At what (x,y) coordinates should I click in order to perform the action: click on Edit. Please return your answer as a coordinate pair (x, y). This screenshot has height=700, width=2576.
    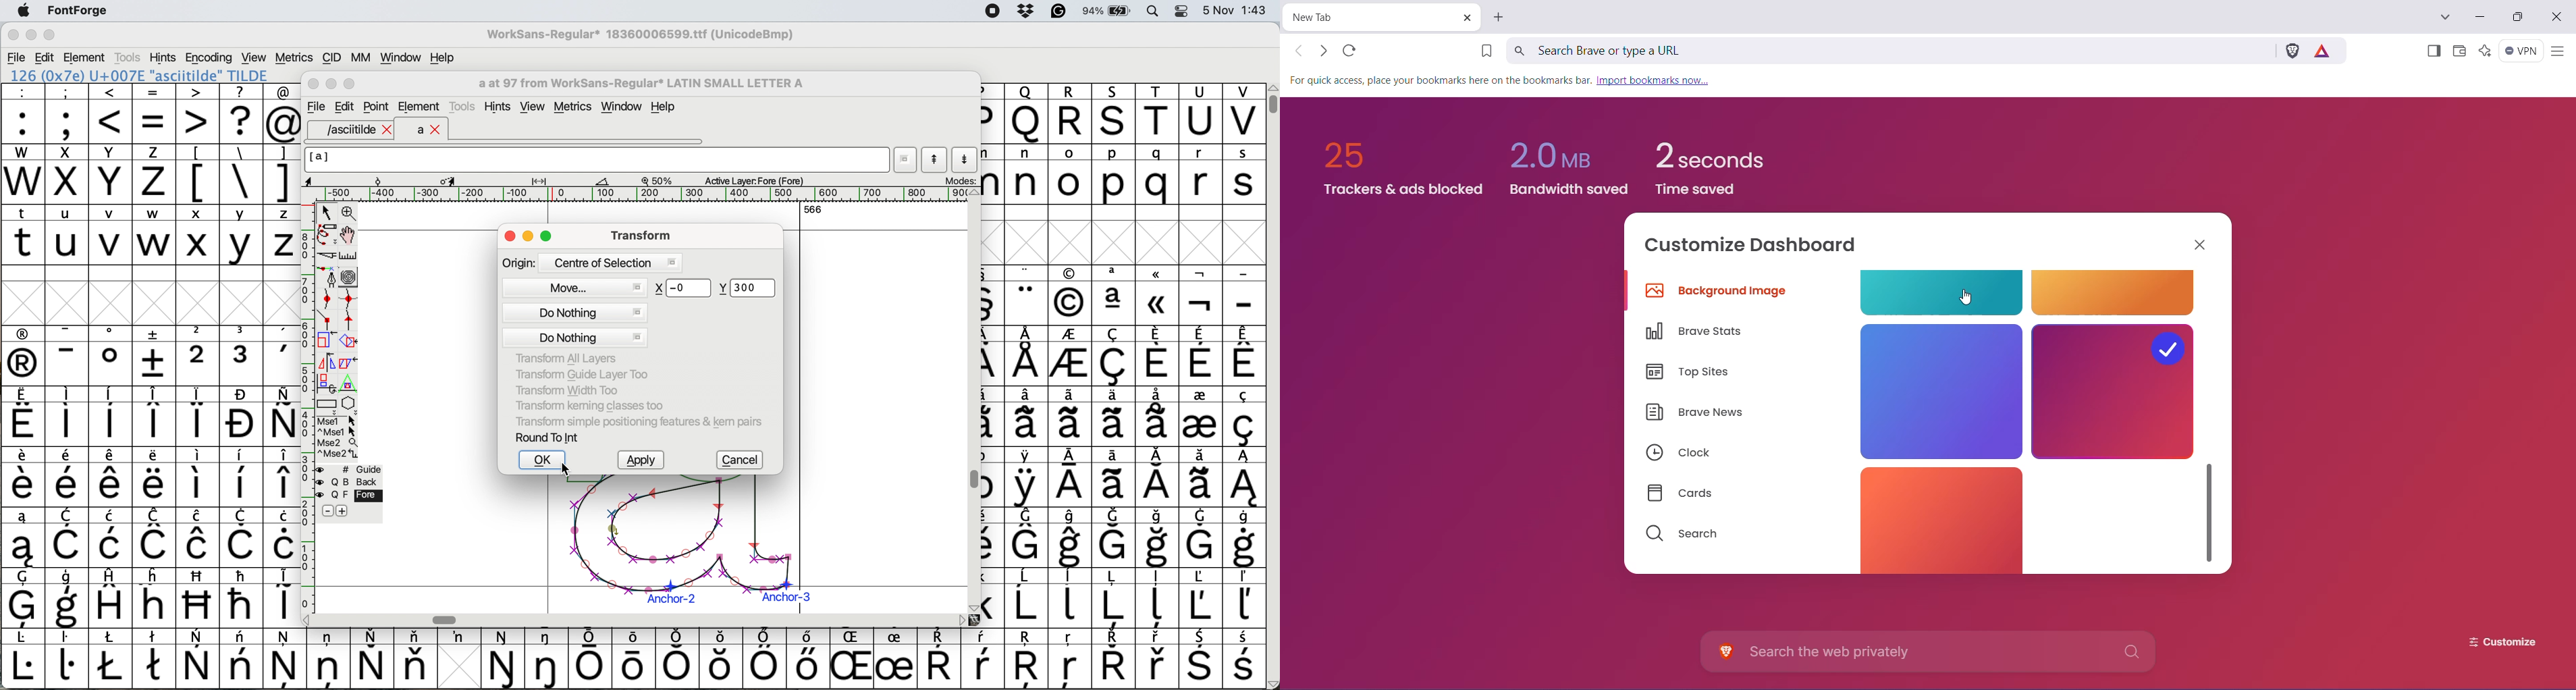
    Looking at the image, I should click on (345, 106).